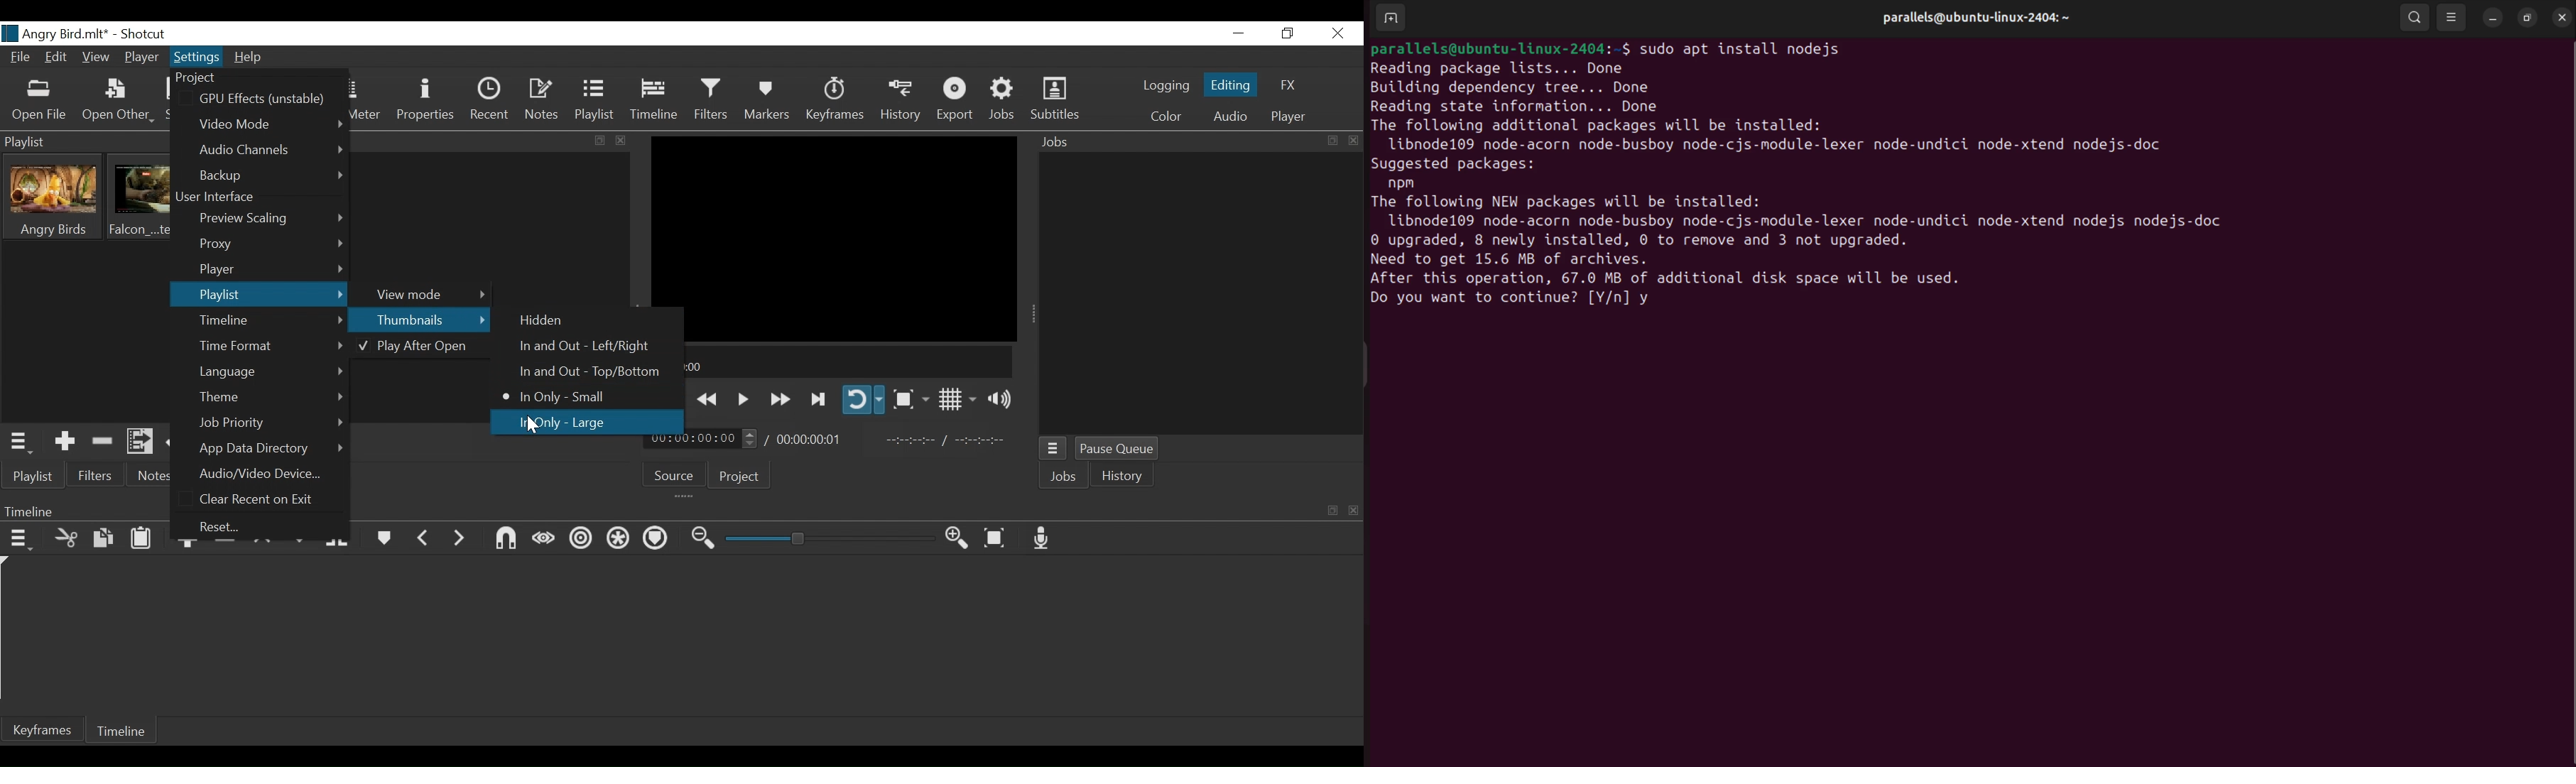 The image size is (2576, 784). Describe the element at coordinates (300, 540) in the screenshot. I see `Overwrite` at that location.